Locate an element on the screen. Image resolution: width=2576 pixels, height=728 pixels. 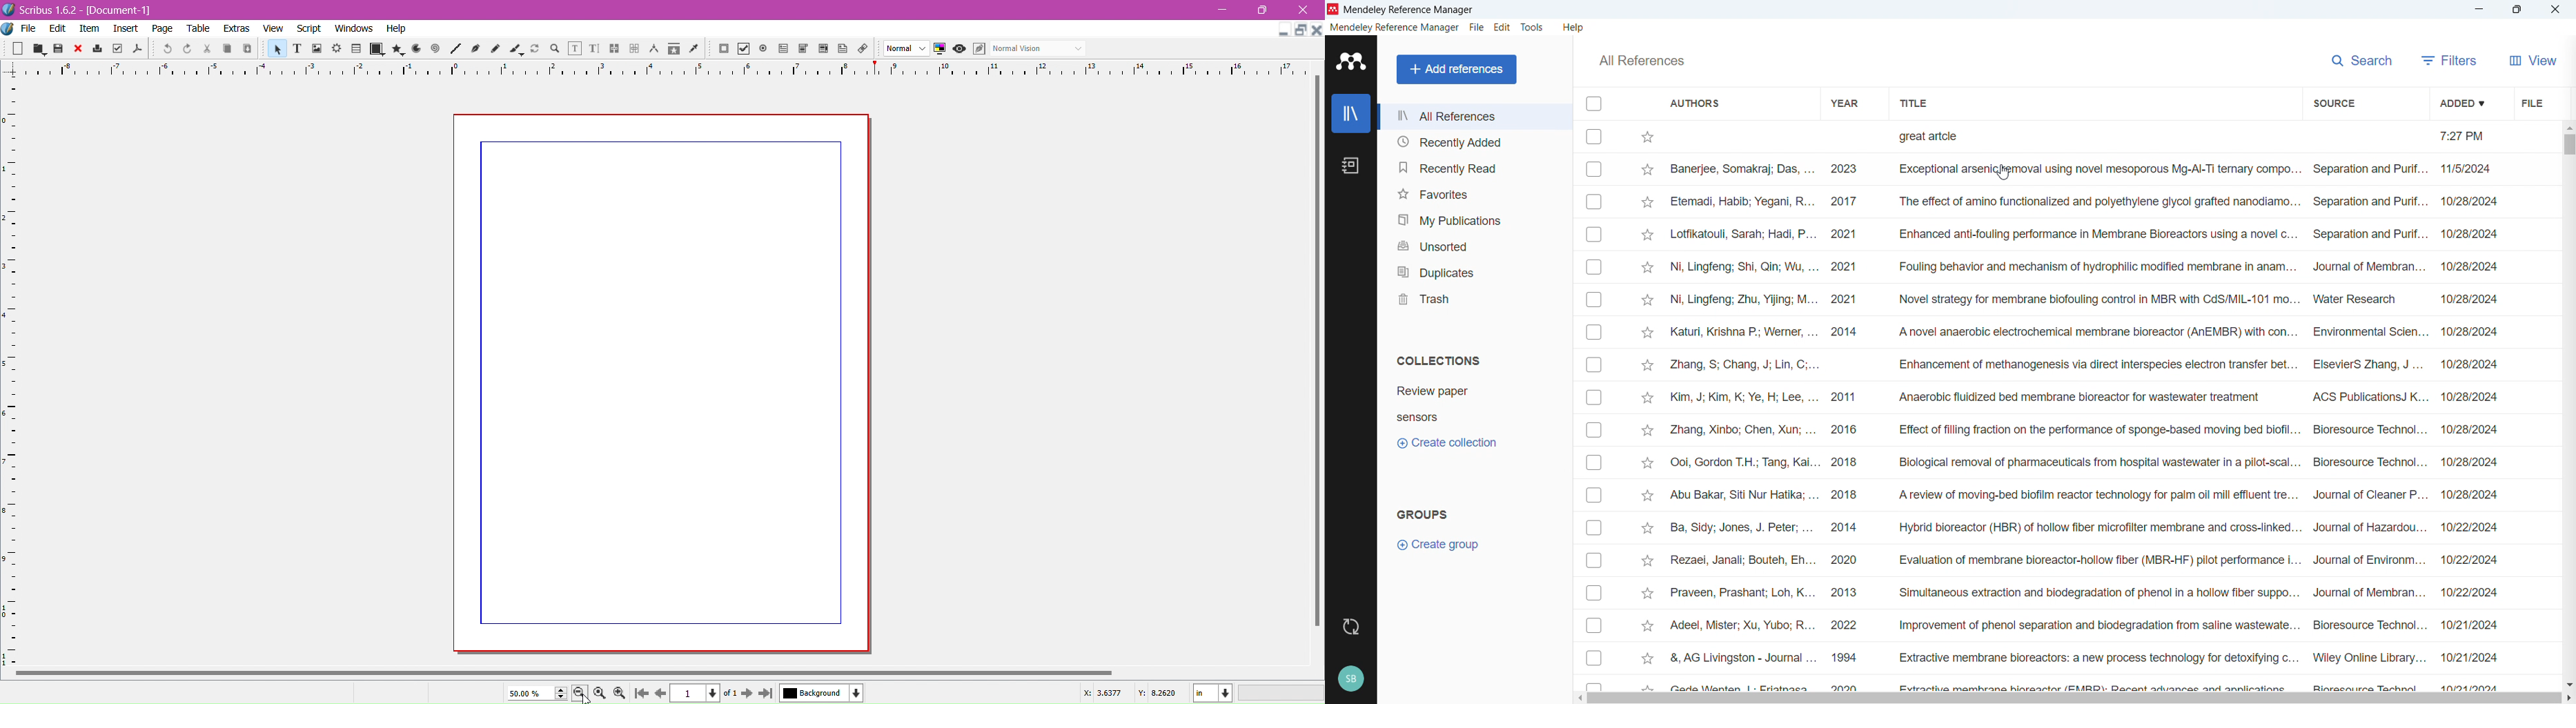
Maximise  is located at coordinates (2516, 10).